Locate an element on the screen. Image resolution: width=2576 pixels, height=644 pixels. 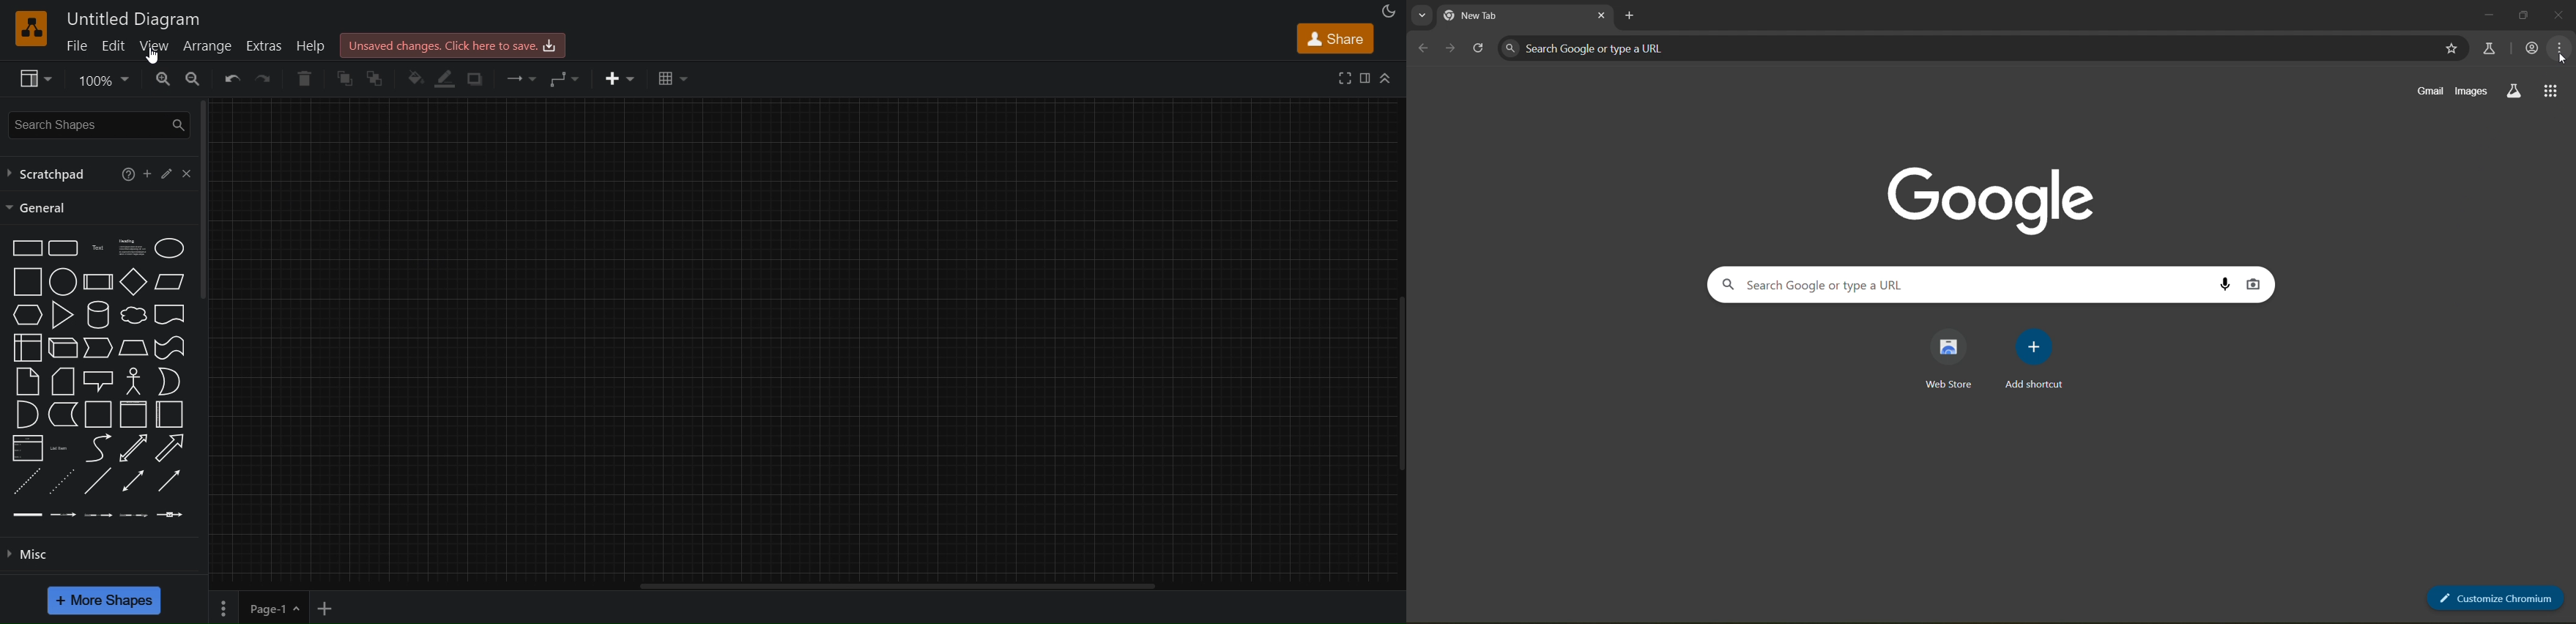
title is located at coordinates (135, 19).